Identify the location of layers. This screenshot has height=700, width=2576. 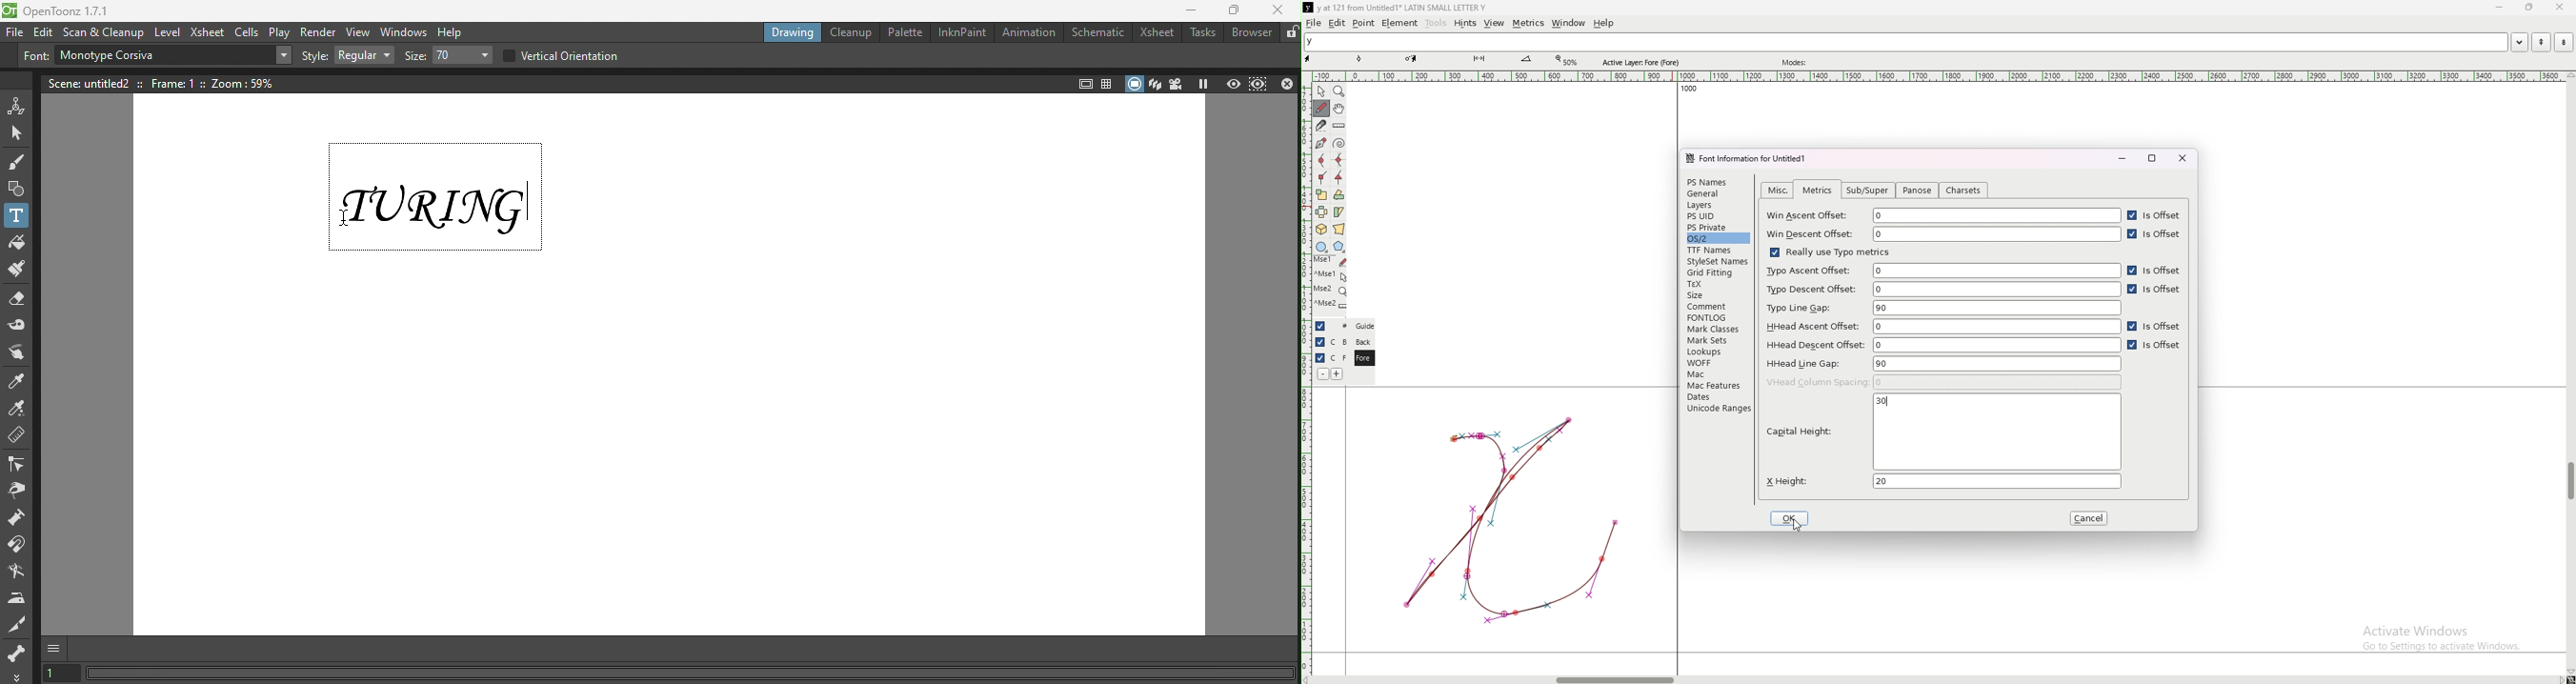
(1716, 205).